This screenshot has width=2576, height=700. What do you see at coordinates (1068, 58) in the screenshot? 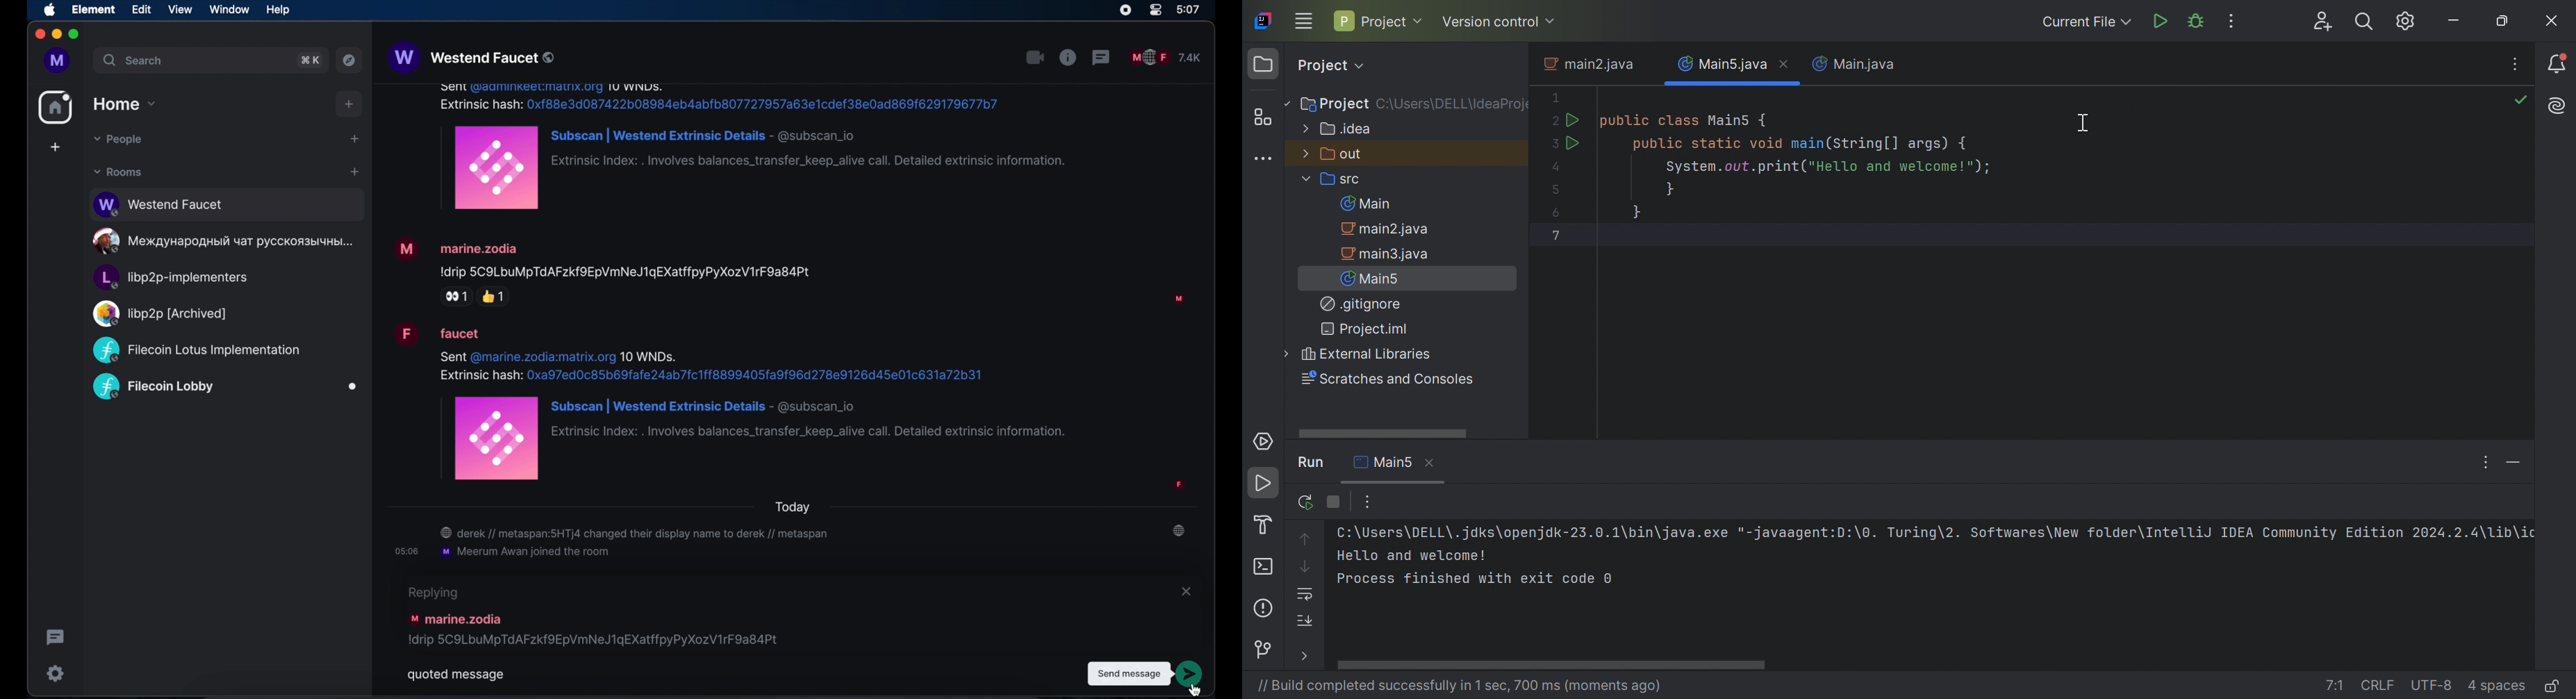
I see `public room properties` at bounding box center [1068, 58].